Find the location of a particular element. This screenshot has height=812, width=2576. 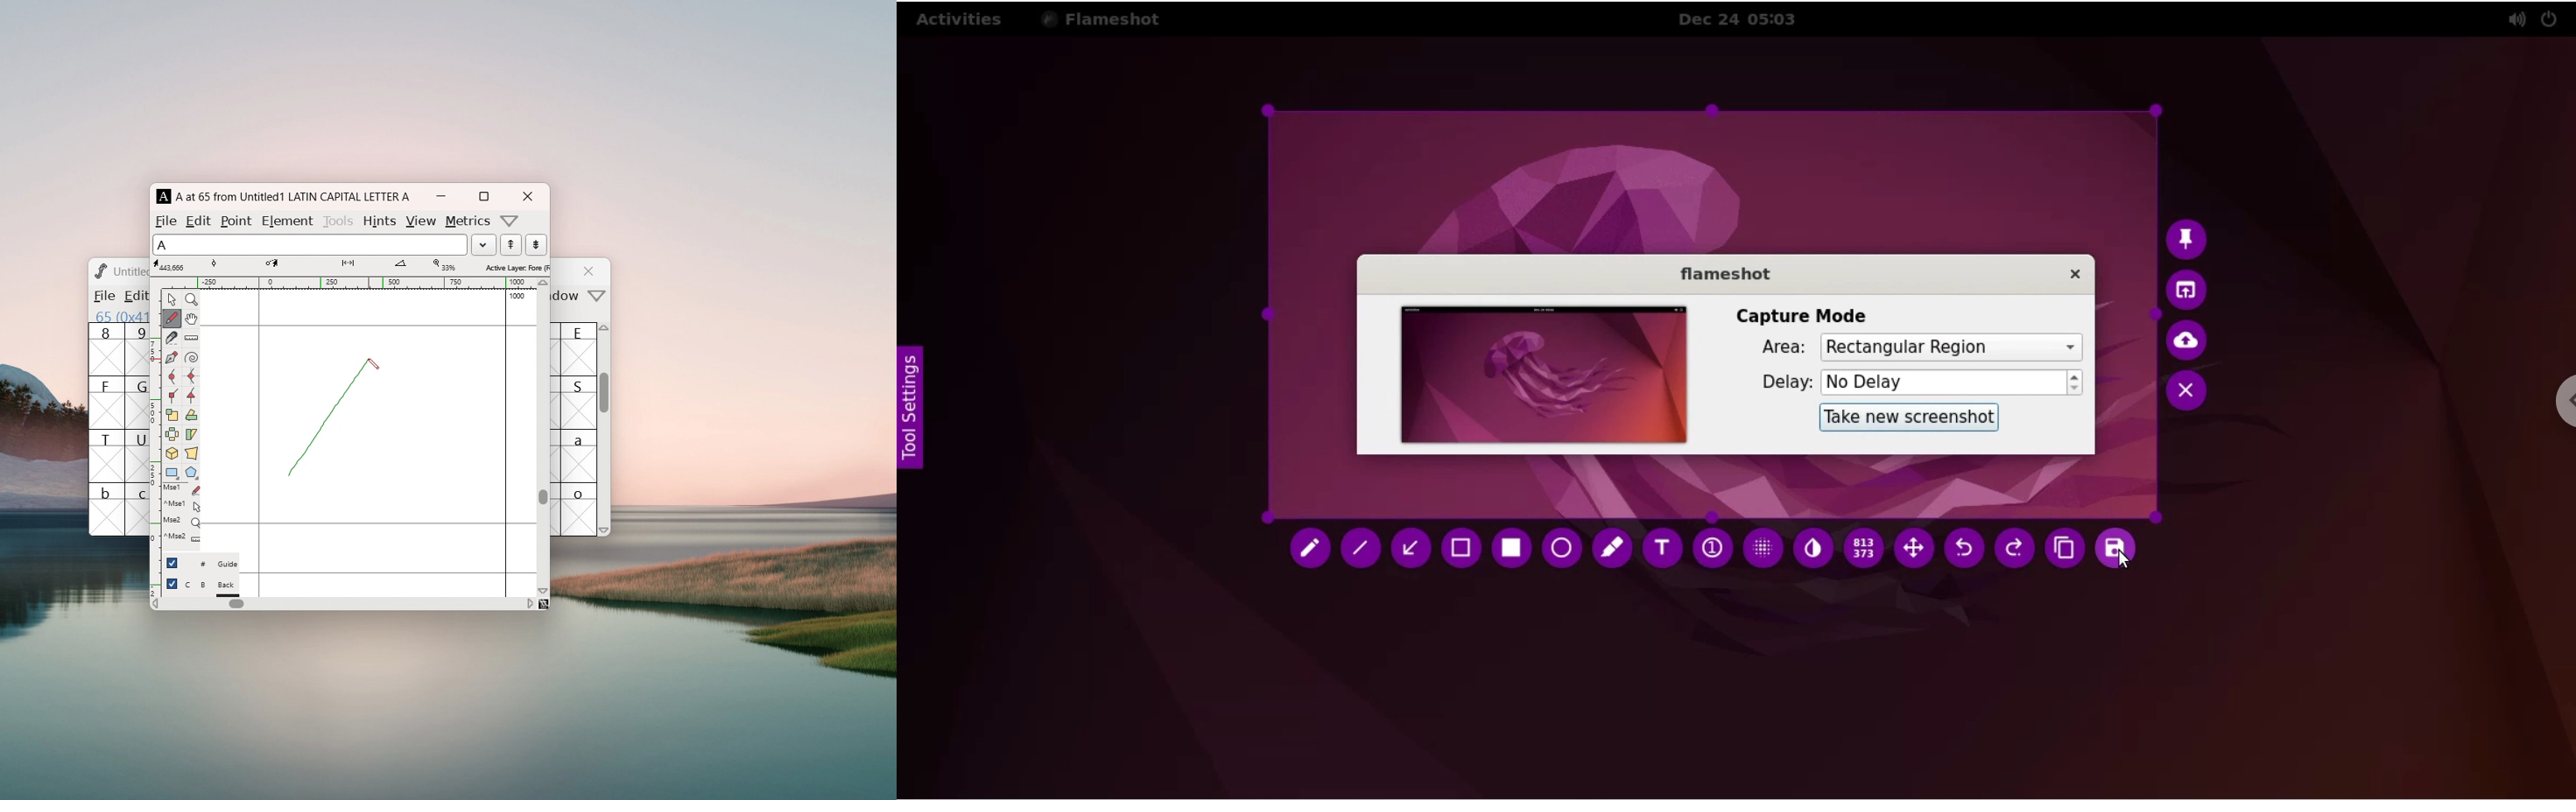

flip selection is located at coordinates (172, 436).